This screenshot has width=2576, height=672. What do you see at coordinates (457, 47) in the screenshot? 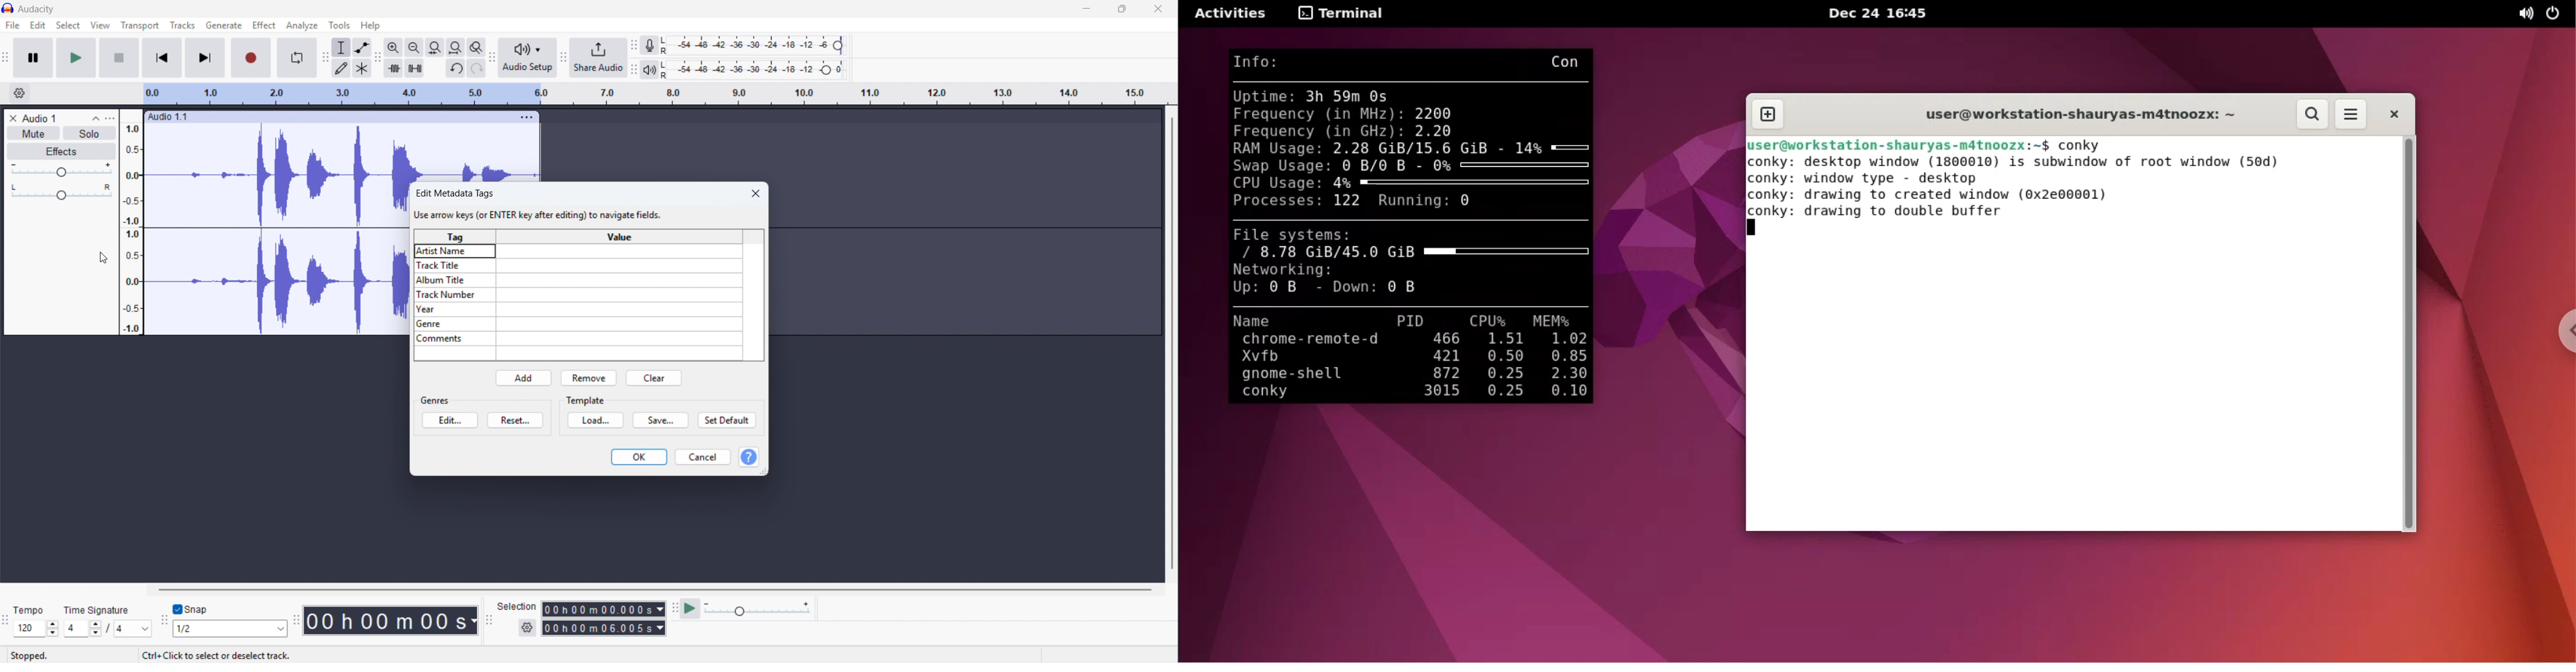
I see `fit project to width` at bounding box center [457, 47].